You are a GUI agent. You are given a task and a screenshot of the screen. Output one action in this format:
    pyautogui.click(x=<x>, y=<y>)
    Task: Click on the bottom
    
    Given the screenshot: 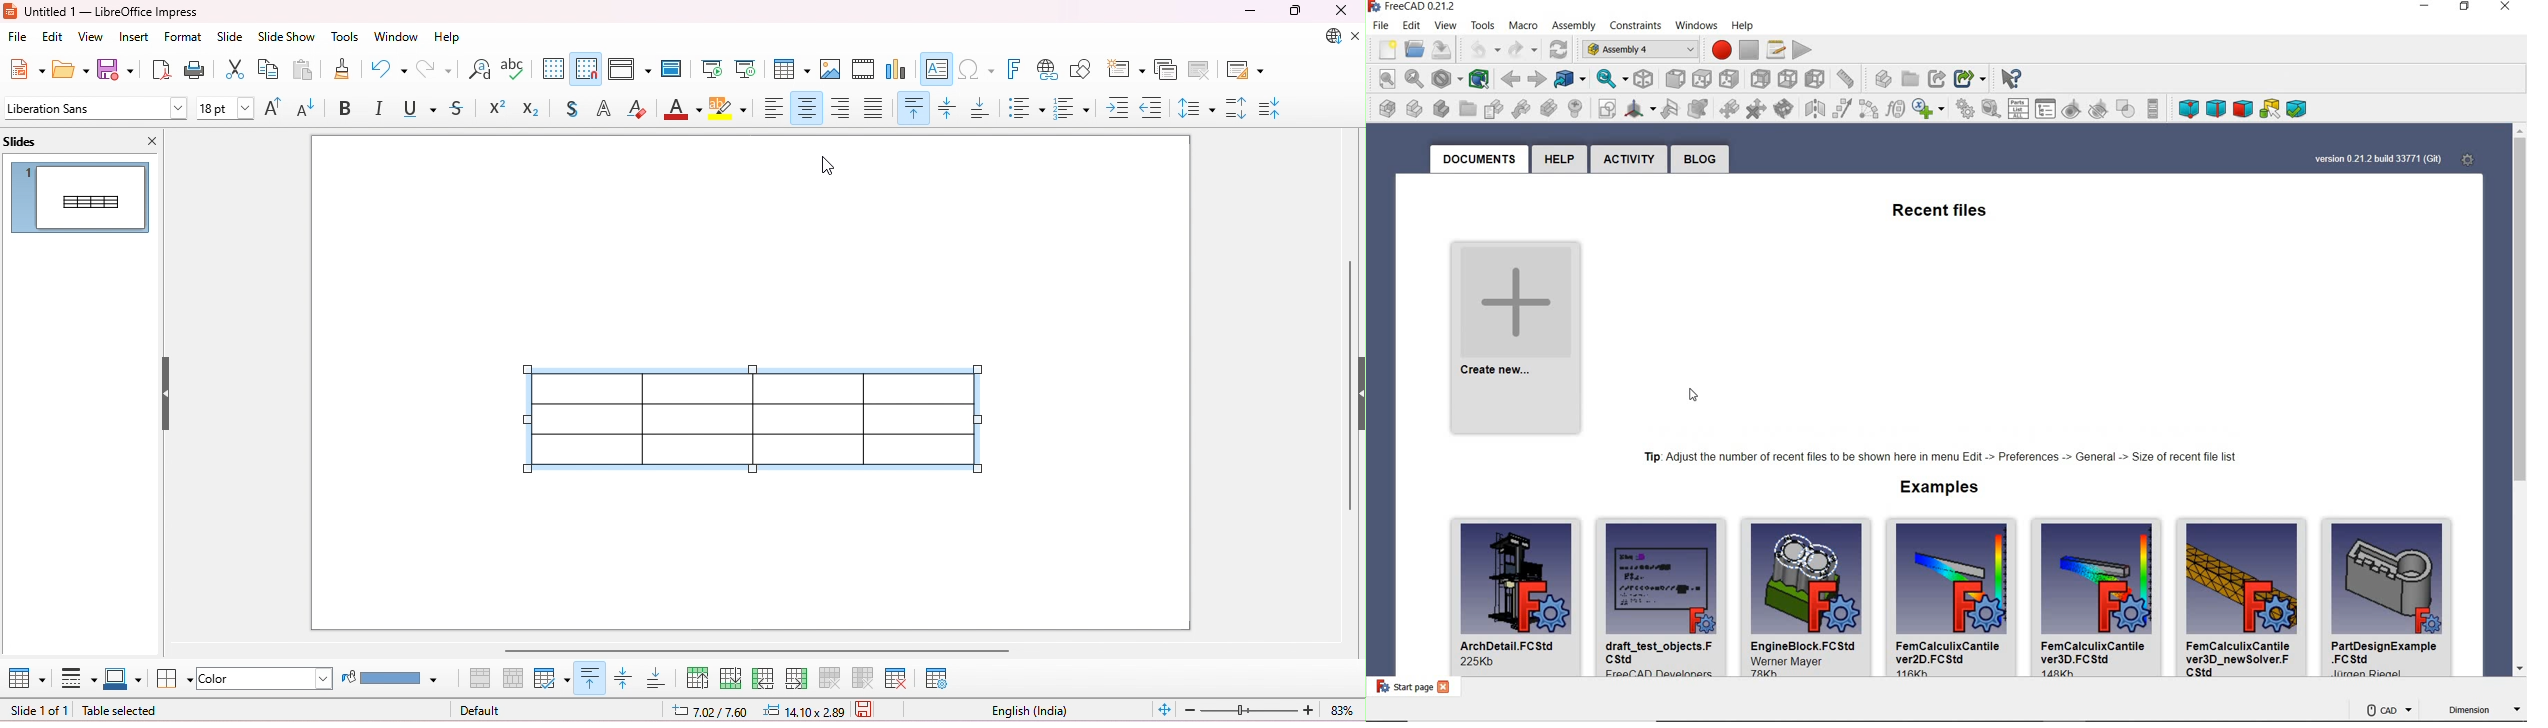 What is the action you would take?
    pyautogui.click(x=1789, y=80)
    